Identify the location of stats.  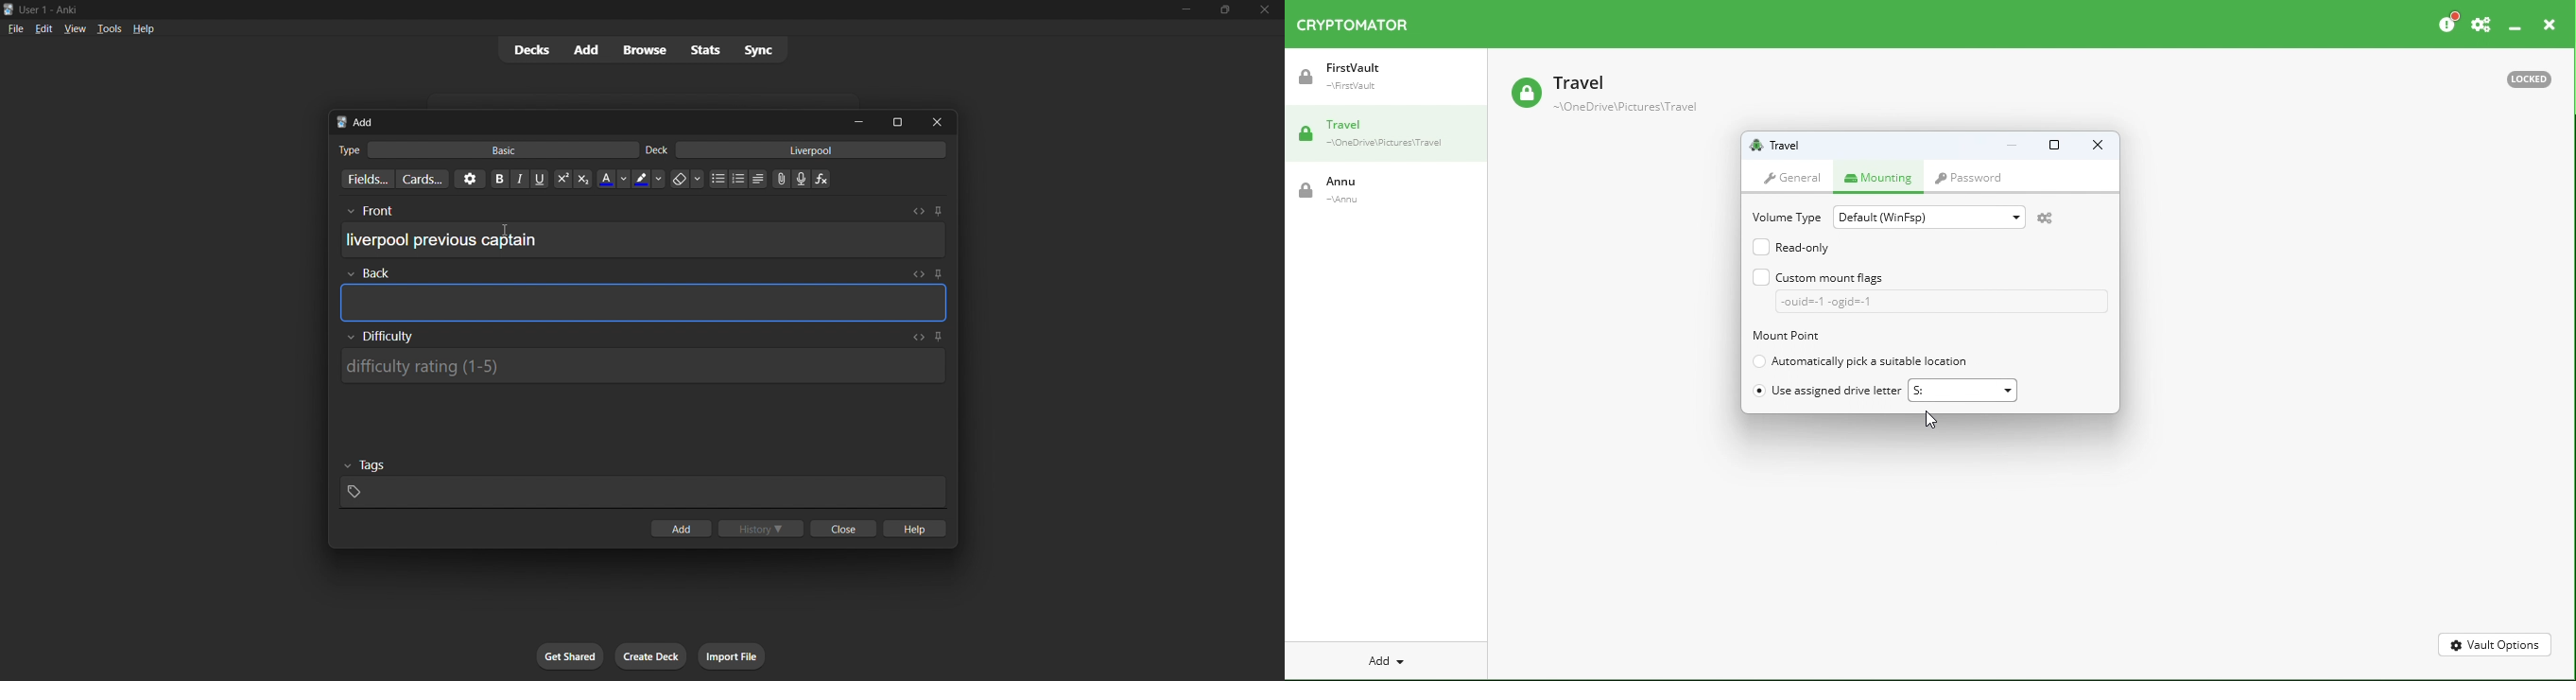
(708, 50).